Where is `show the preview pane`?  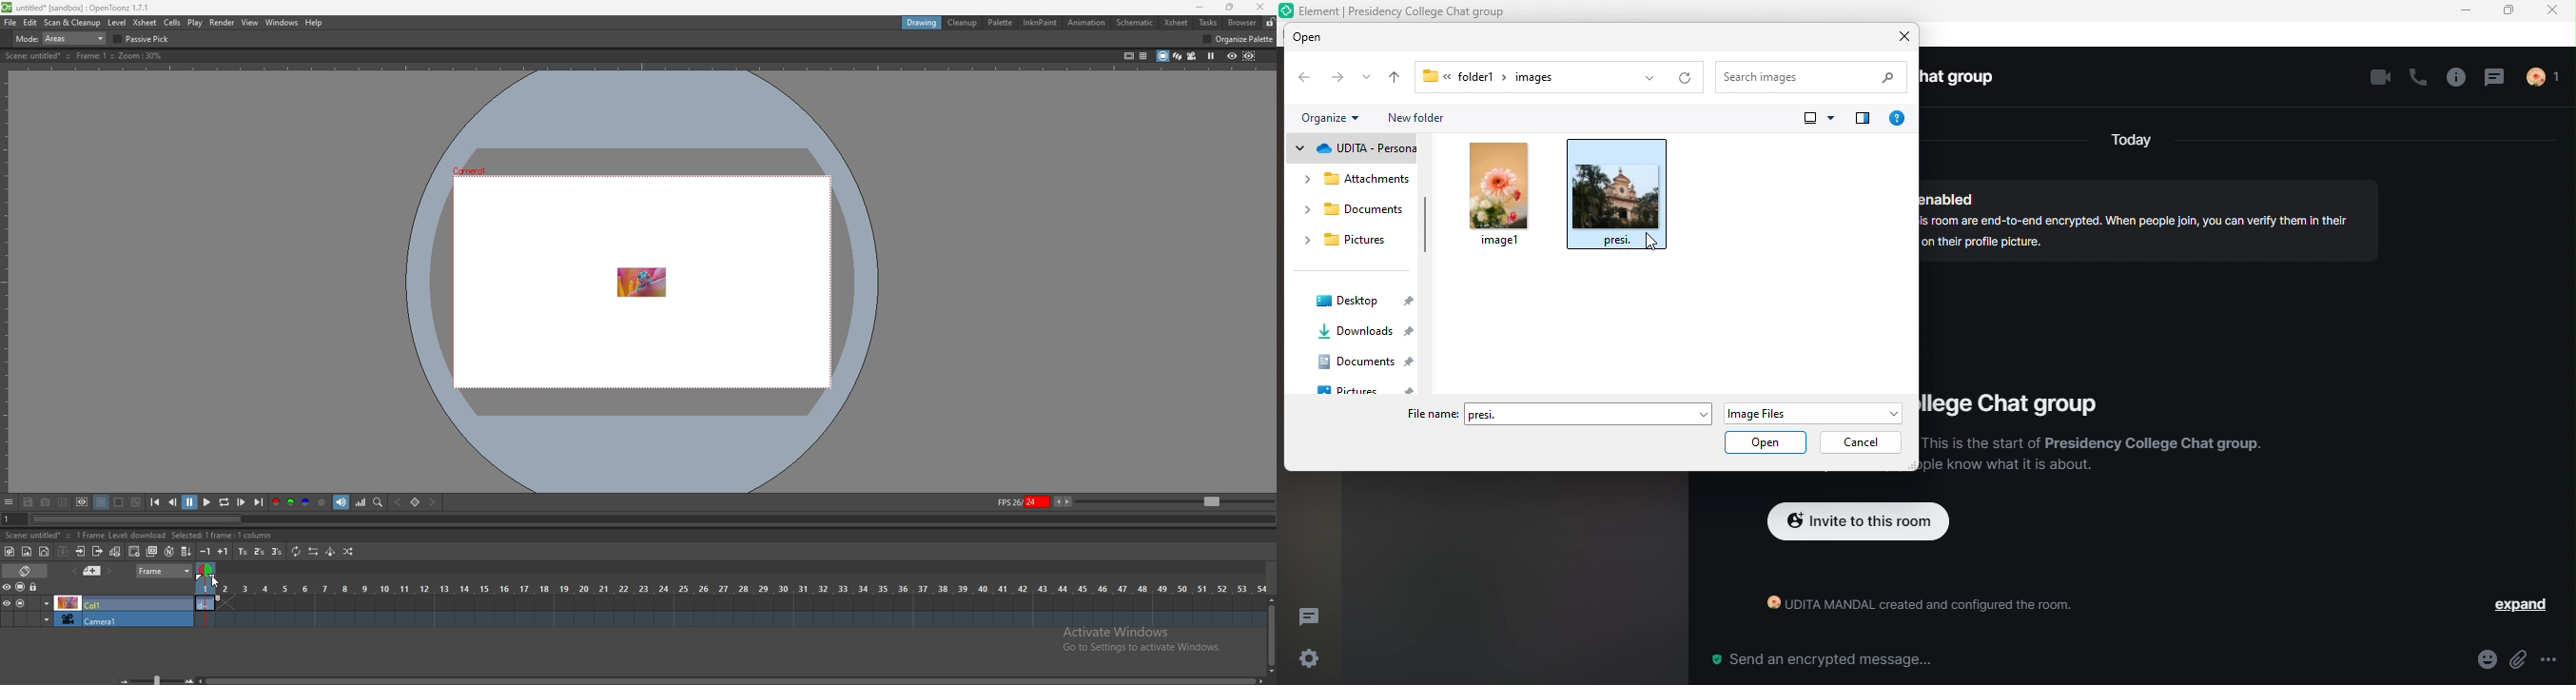
show the preview pane is located at coordinates (1863, 121).